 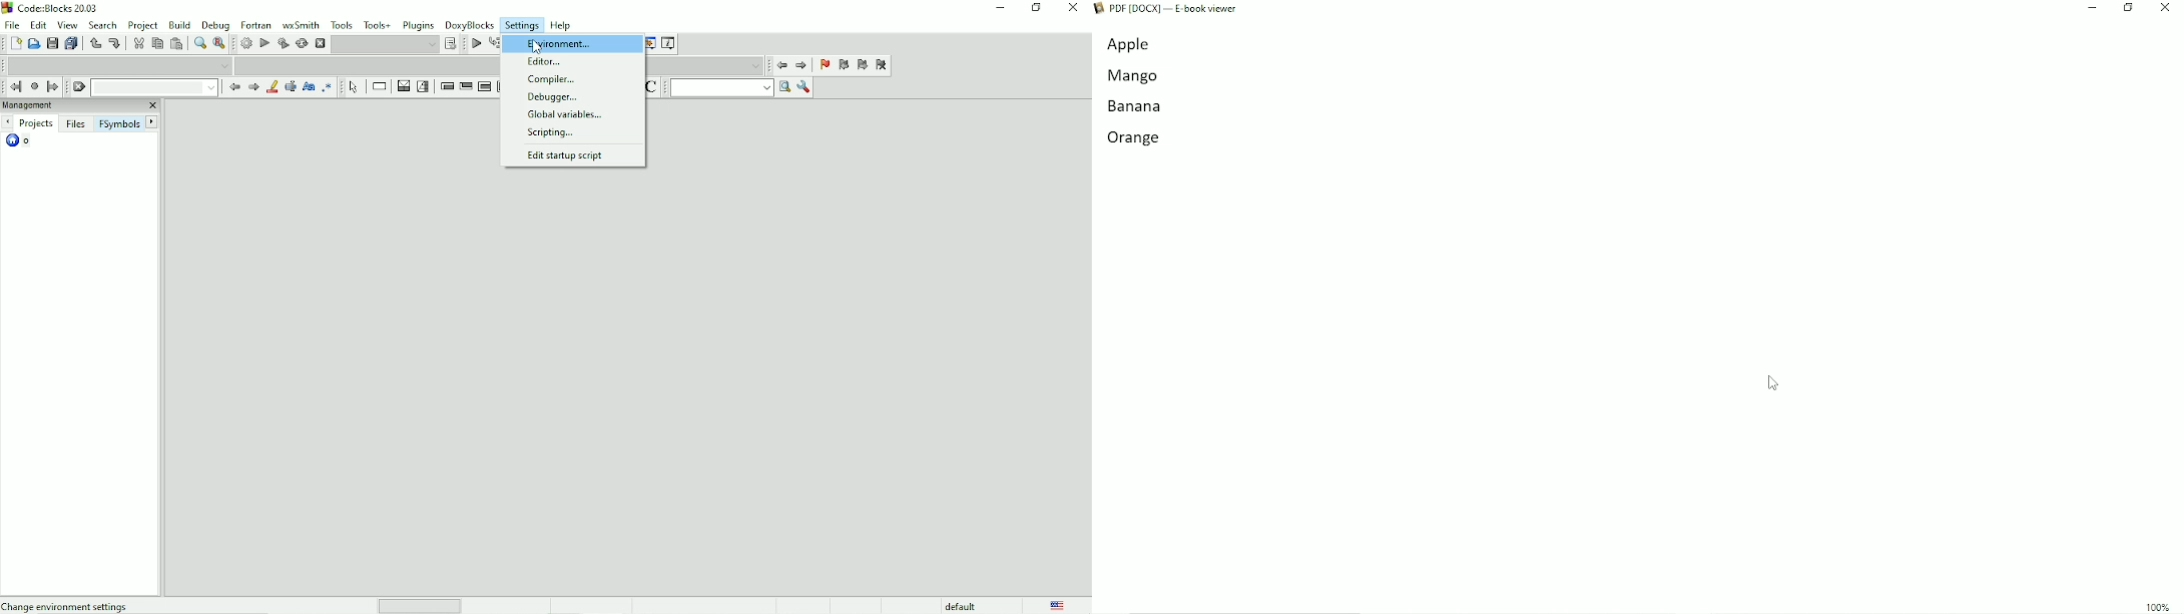 What do you see at coordinates (801, 65) in the screenshot?
I see `Jump forward` at bounding box center [801, 65].